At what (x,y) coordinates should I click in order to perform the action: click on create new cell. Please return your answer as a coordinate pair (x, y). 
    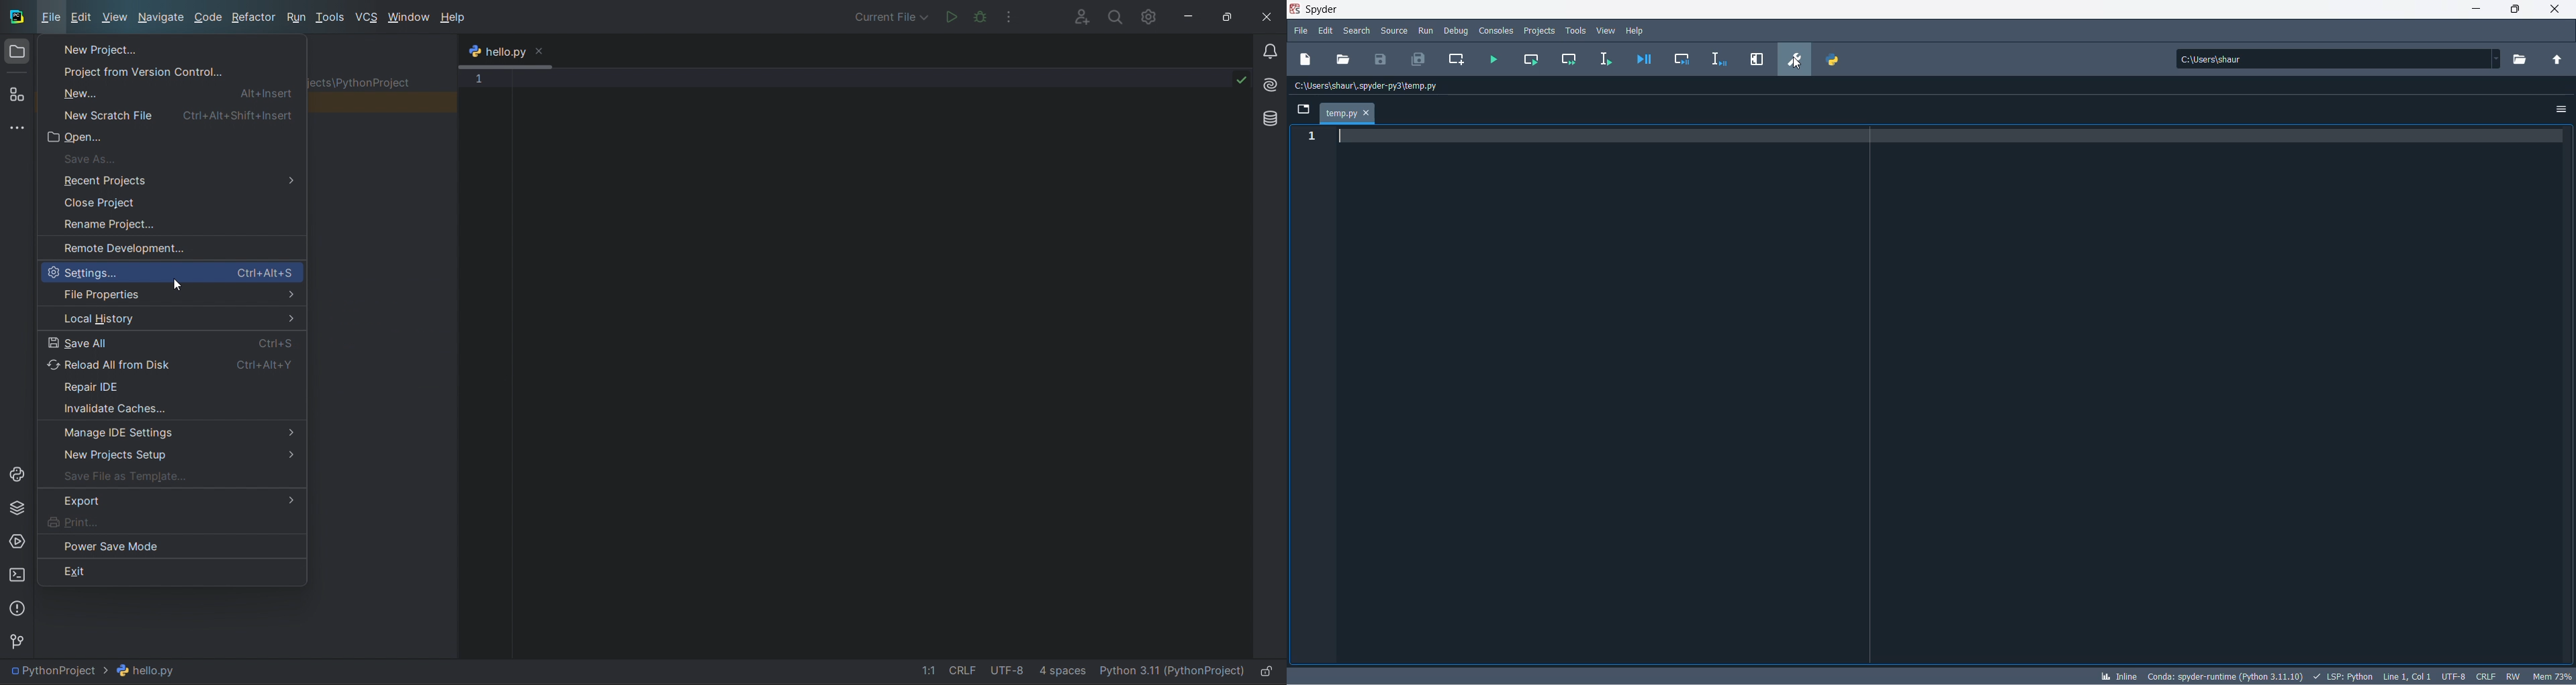
    Looking at the image, I should click on (1458, 60).